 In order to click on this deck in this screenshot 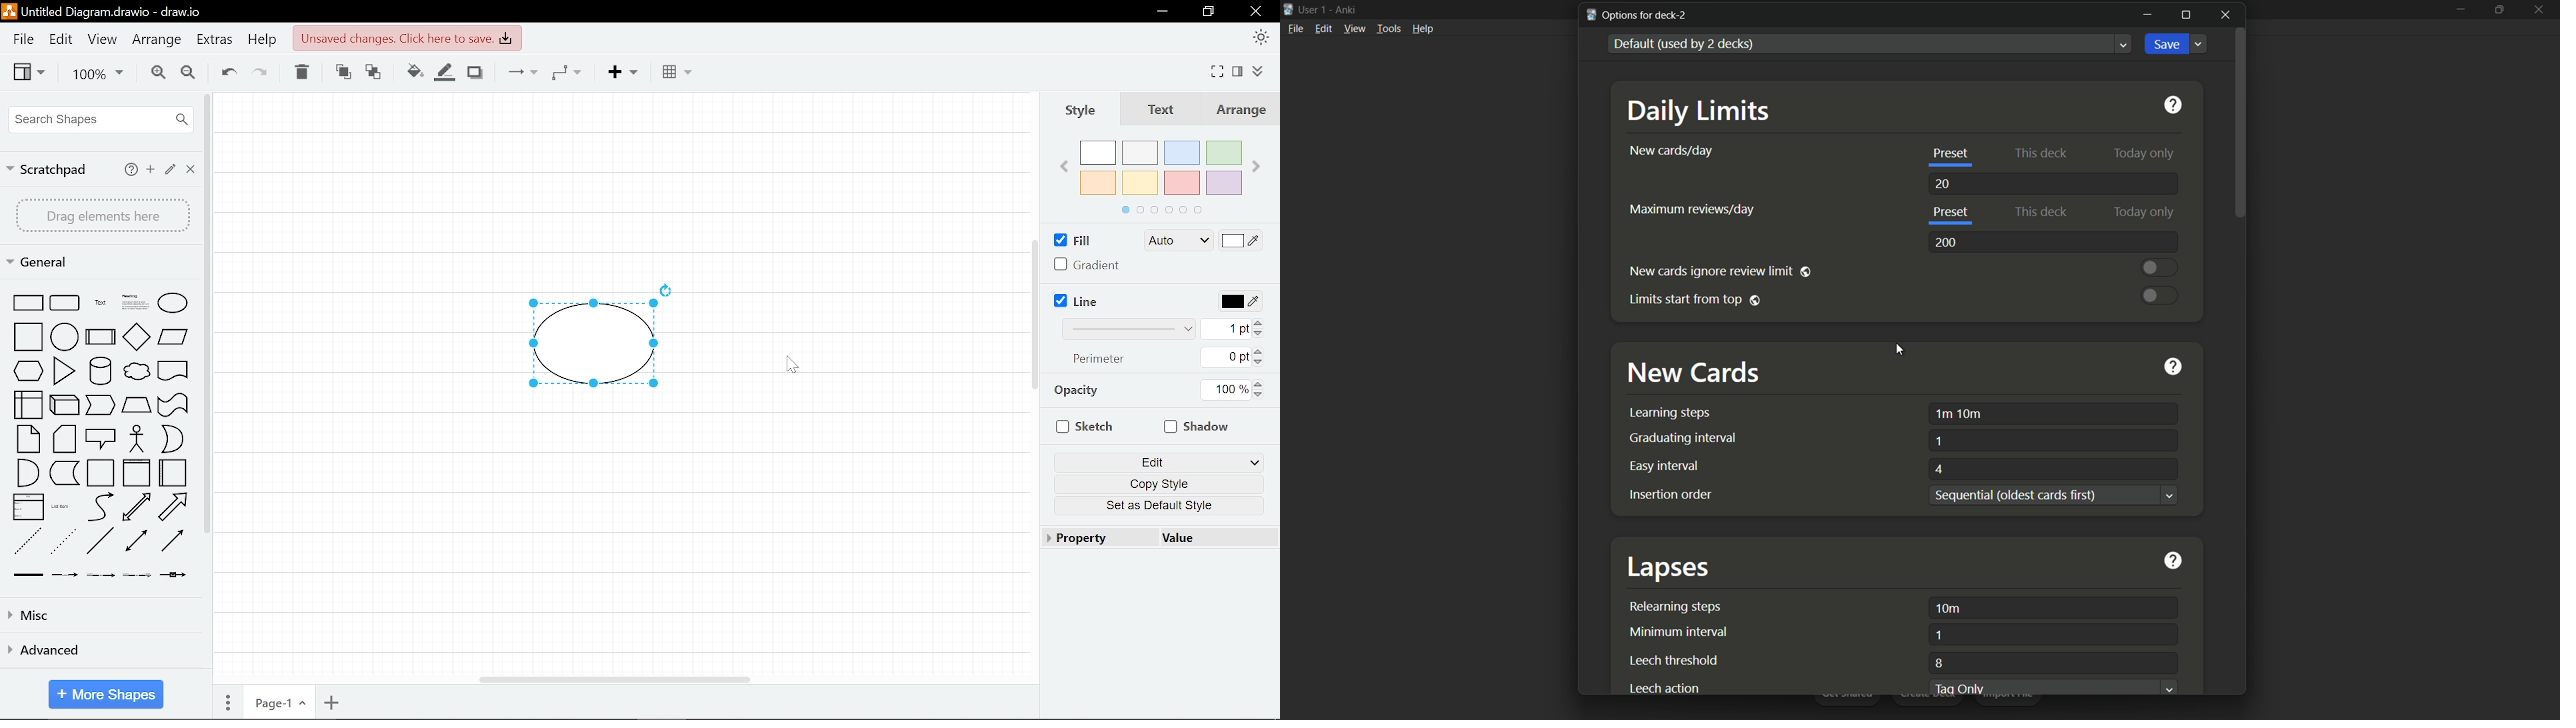, I will do `click(2041, 213)`.